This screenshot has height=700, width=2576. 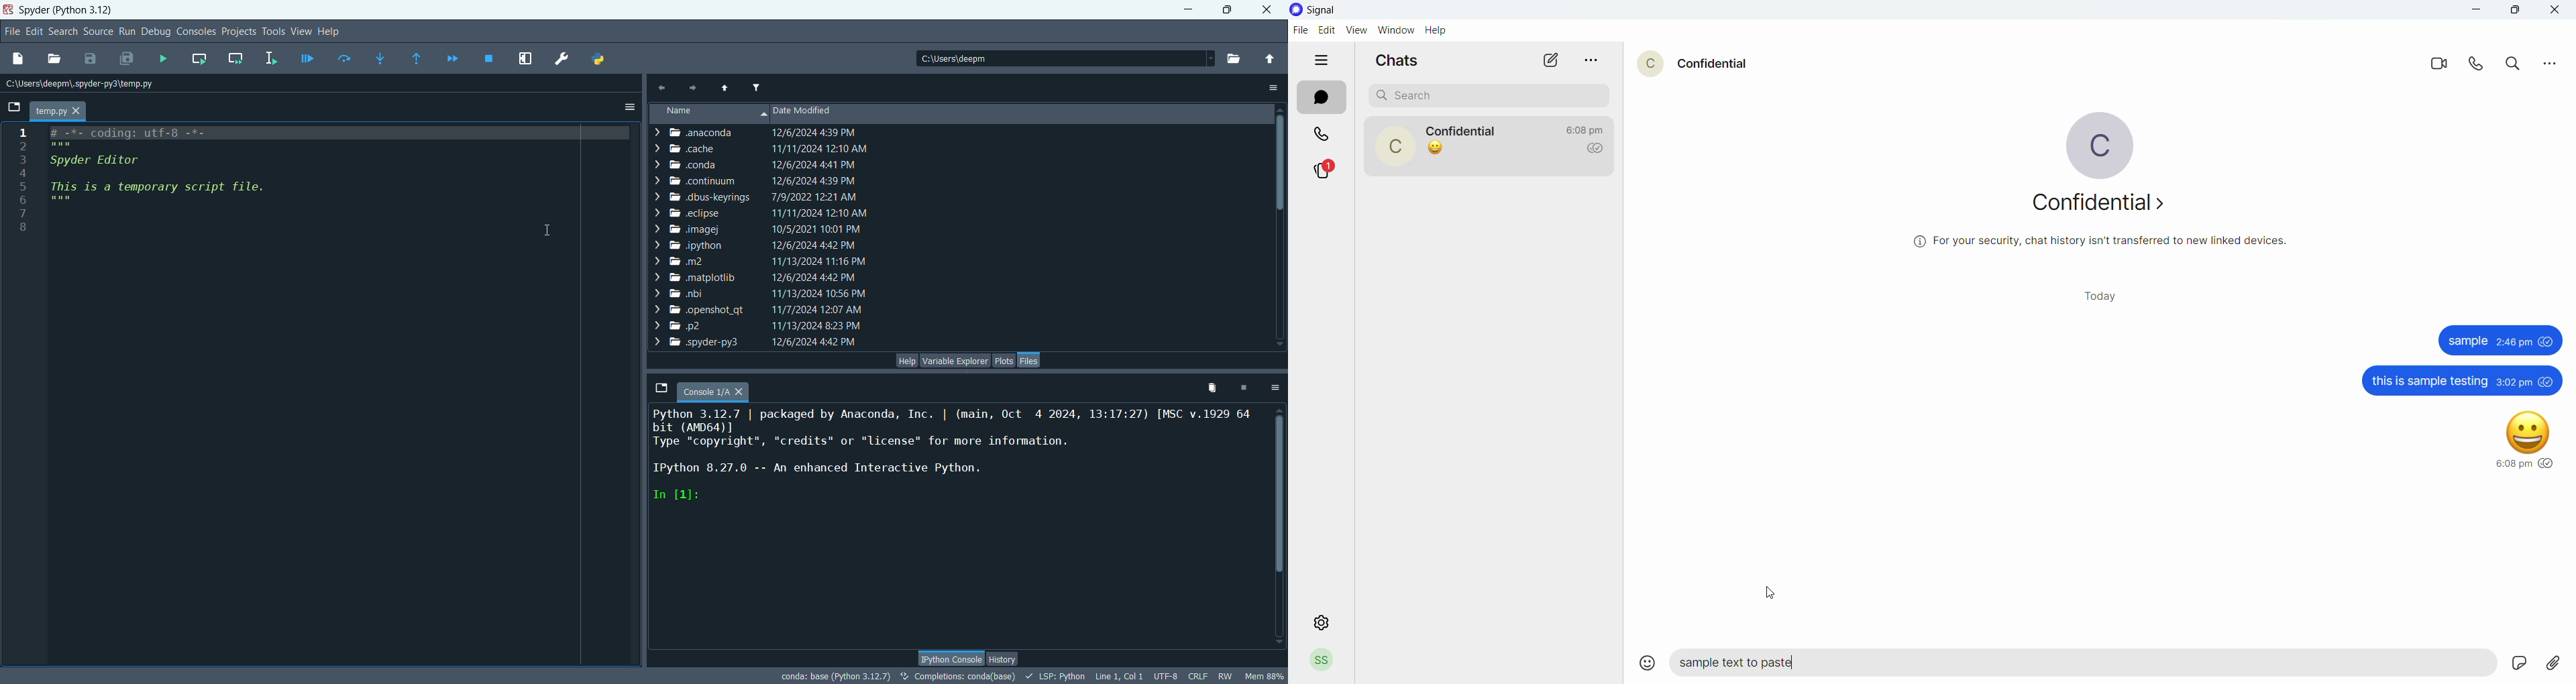 I want to click on vertical scroll bar, so click(x=1280, y=527).